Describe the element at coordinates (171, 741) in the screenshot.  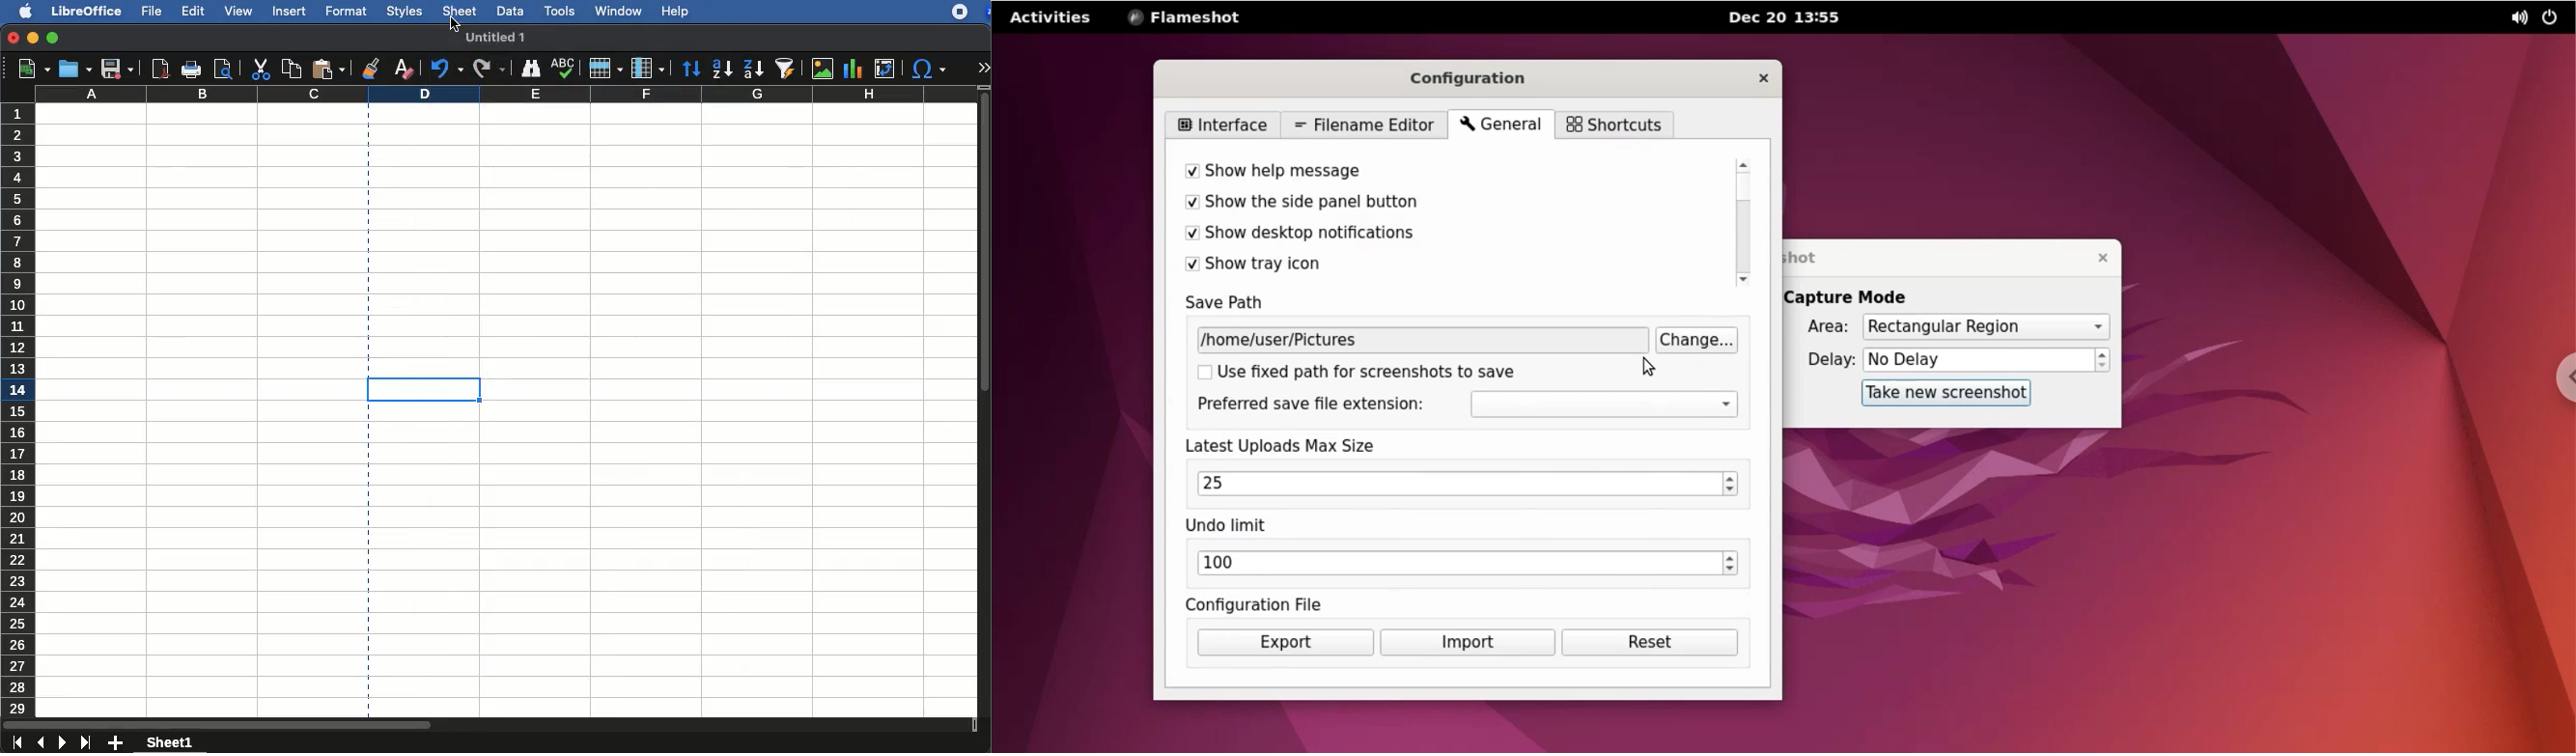
I see `sheet1` at that location.